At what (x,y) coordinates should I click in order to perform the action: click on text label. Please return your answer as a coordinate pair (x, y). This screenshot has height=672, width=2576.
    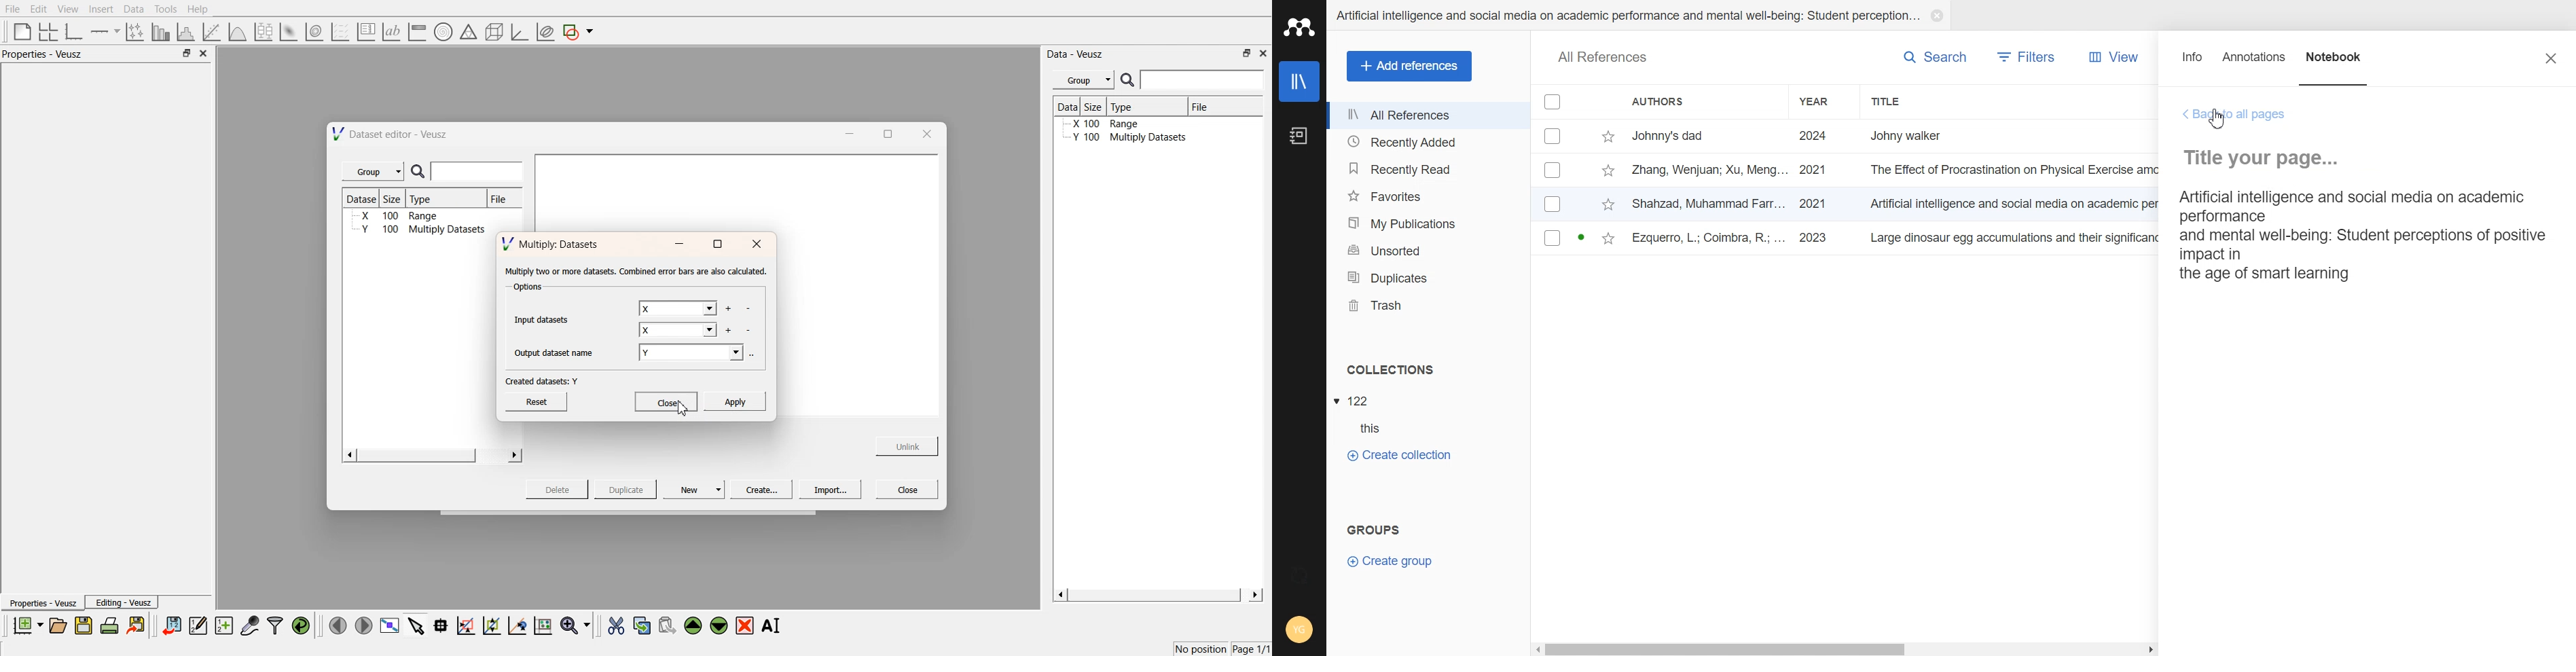
    Looking at the image, I should click on (390, 32).